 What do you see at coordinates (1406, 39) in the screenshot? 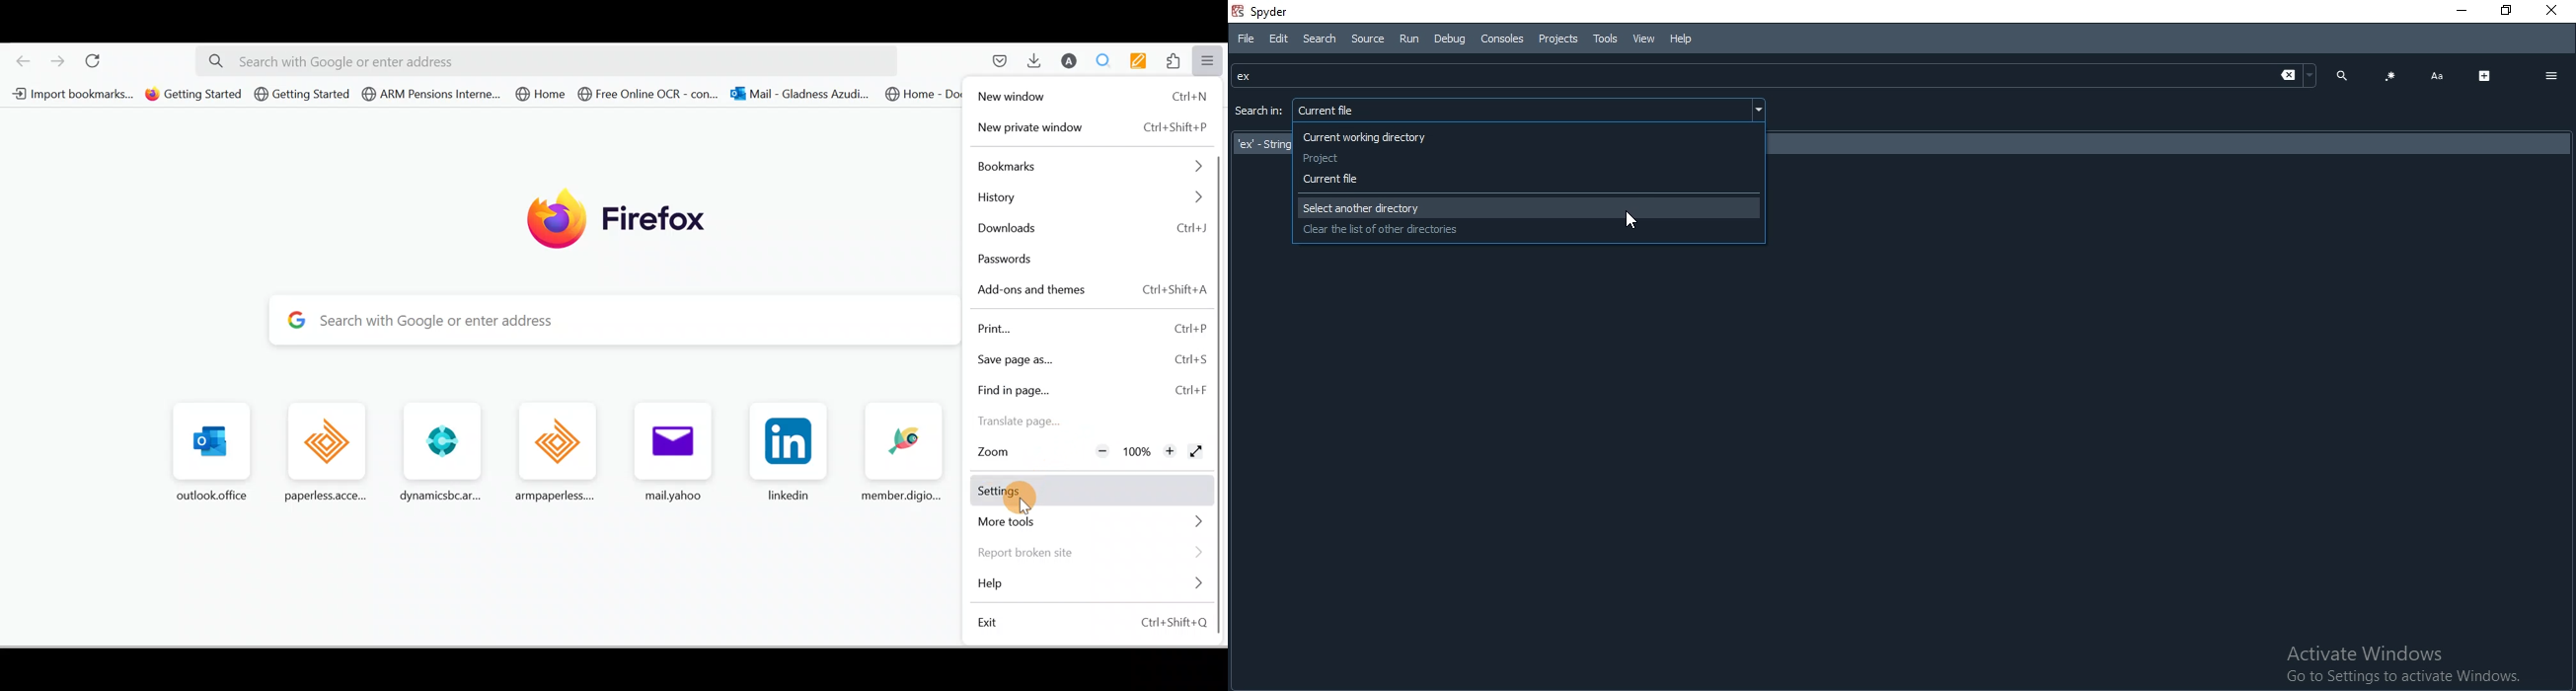
I see `Run` at bounding box center [1406, 39].